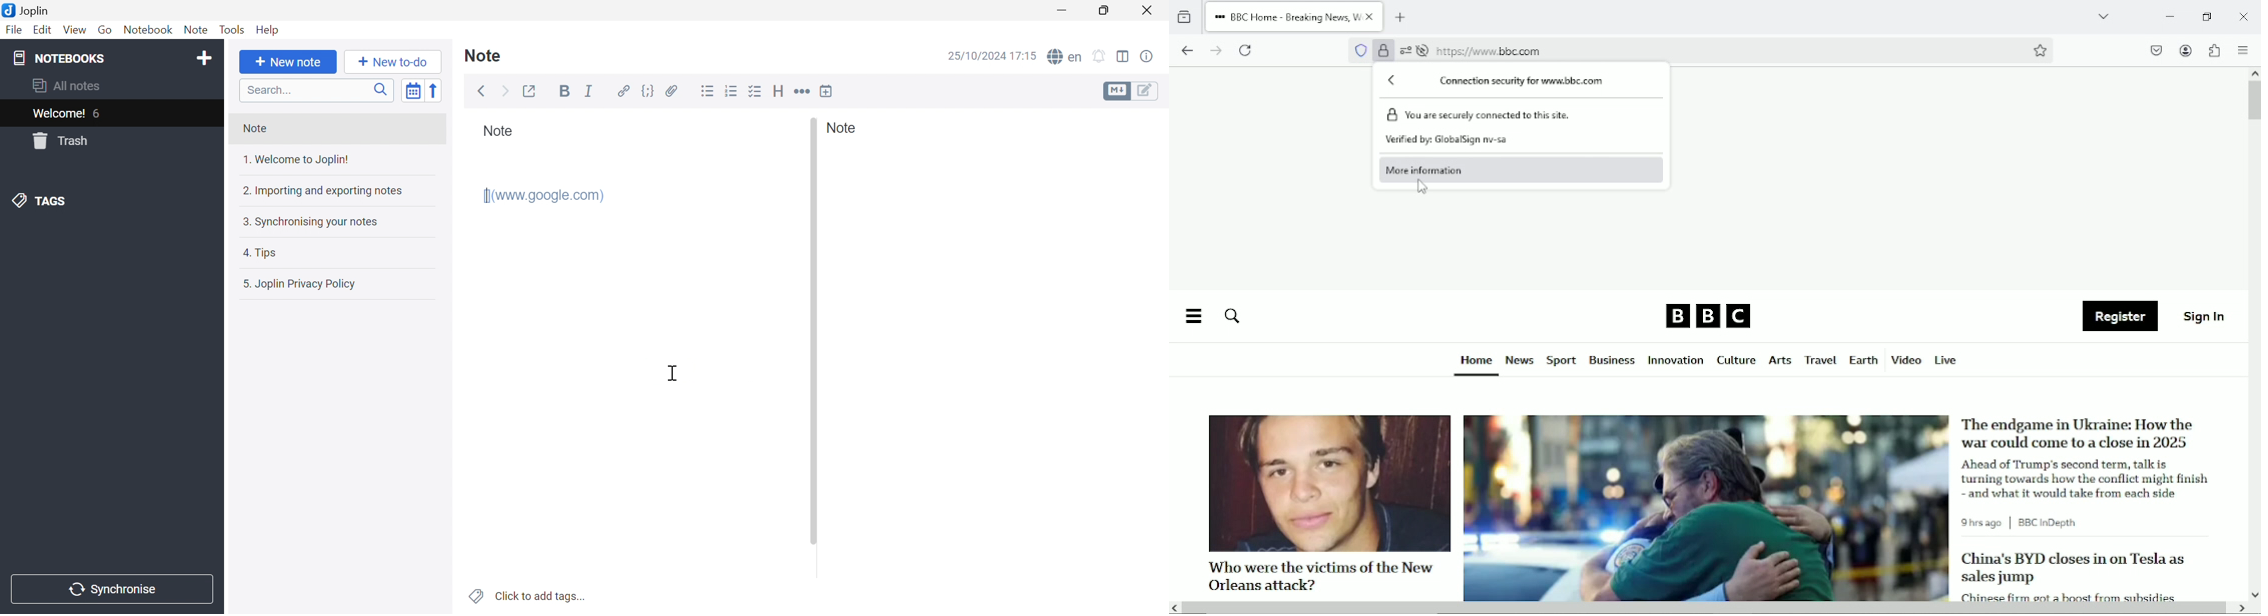 The height and width of the screenshot is (616, 2268). What do you see at coordinates (231, 30) in the screenshot?
I see `Tools` at bounding box center [231, 30].